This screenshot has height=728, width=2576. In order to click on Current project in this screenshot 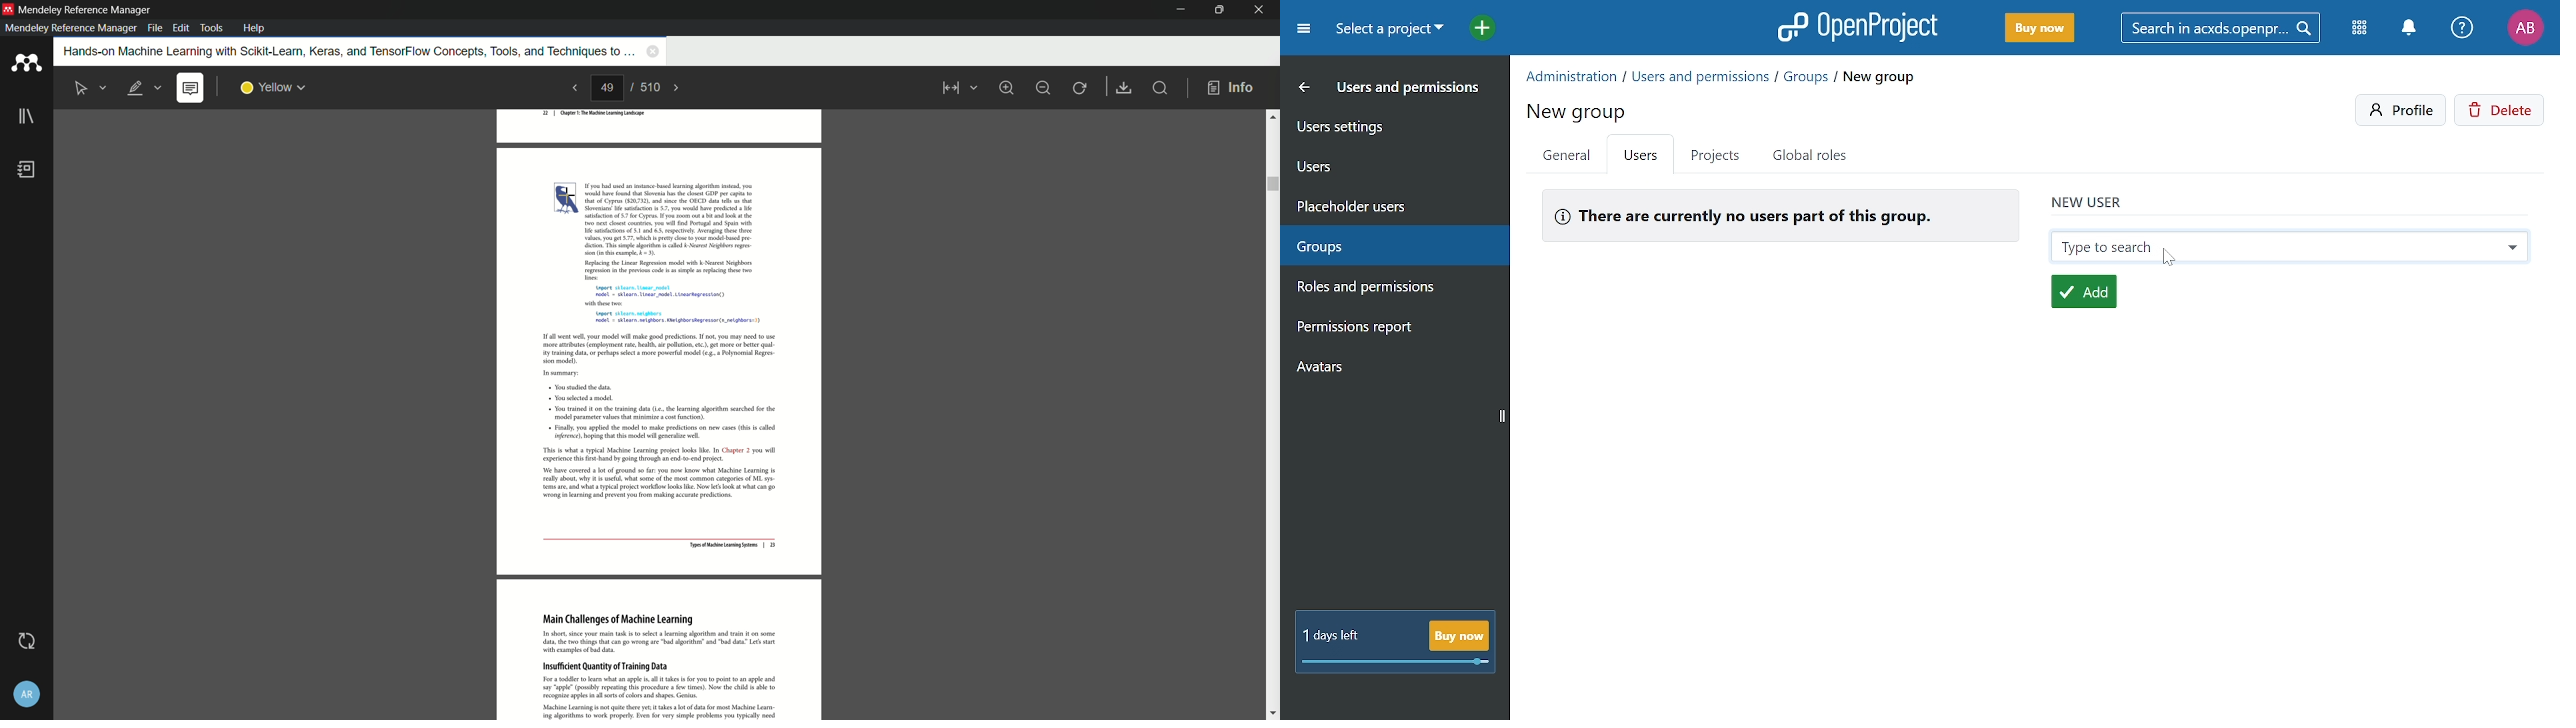, I will do `click(1387, 31)`.